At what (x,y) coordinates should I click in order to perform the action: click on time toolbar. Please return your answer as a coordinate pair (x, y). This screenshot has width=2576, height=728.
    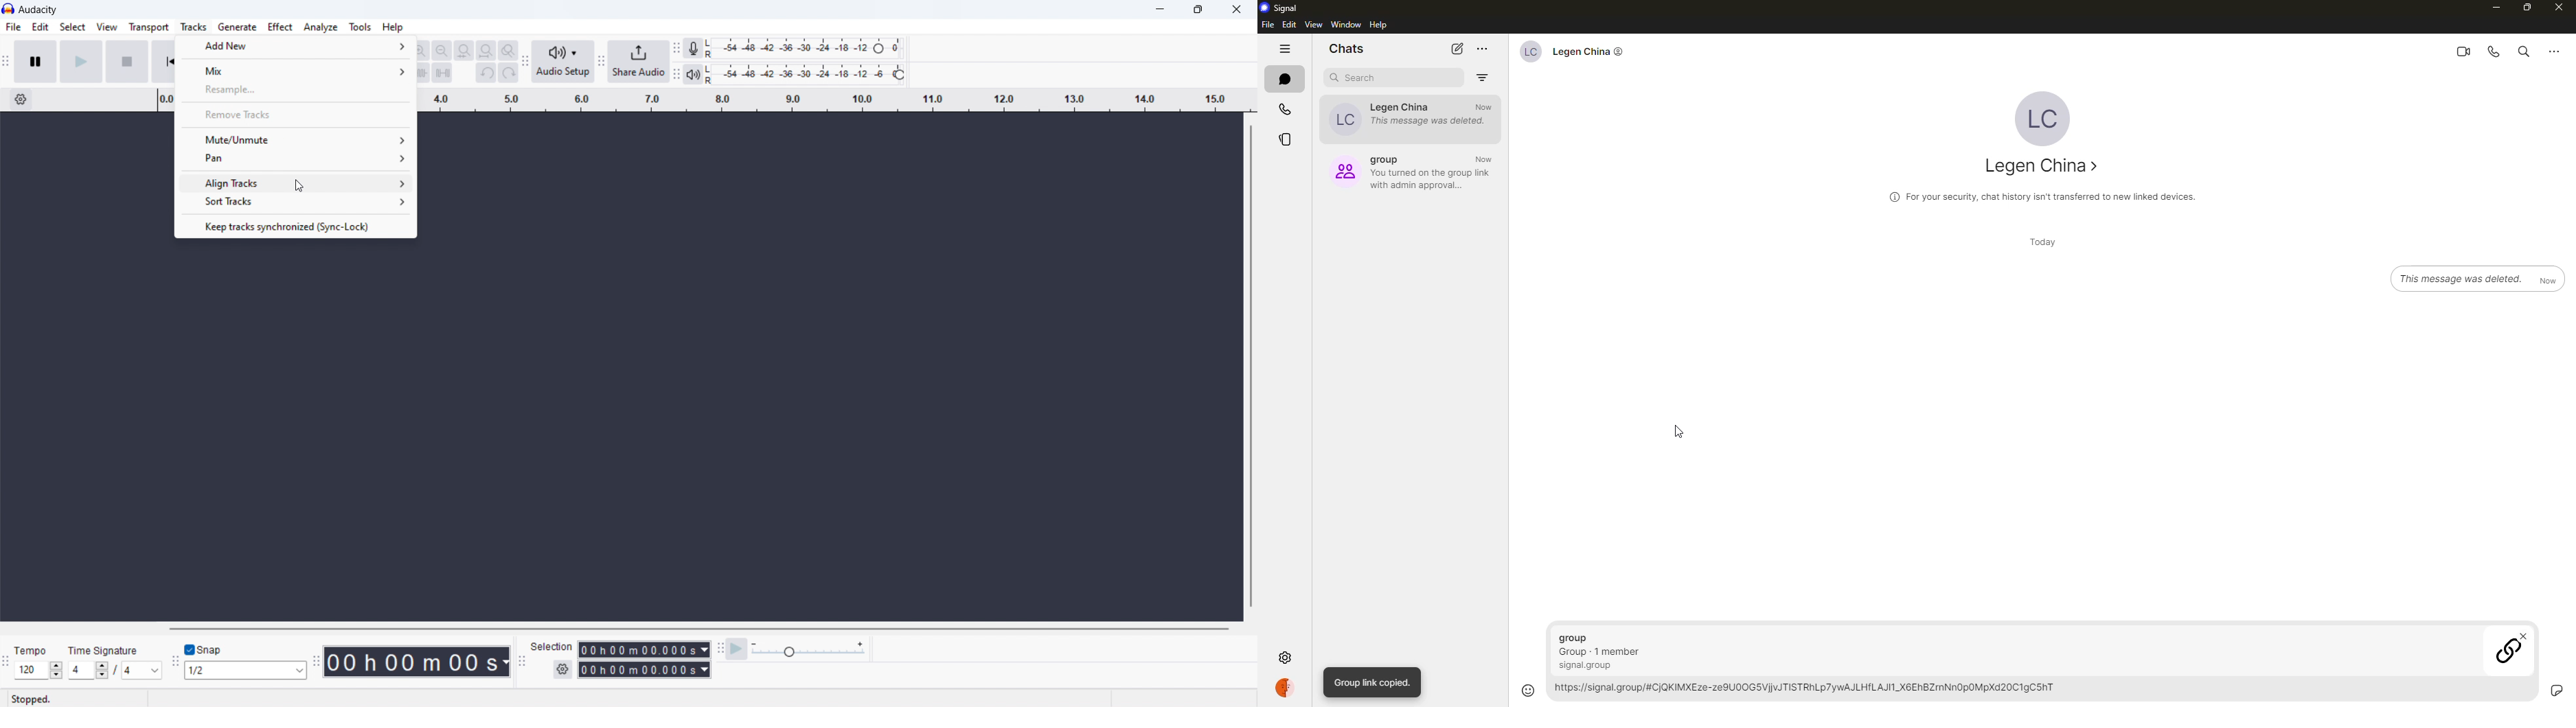
    Looking at the image, I should click on (316, 658).